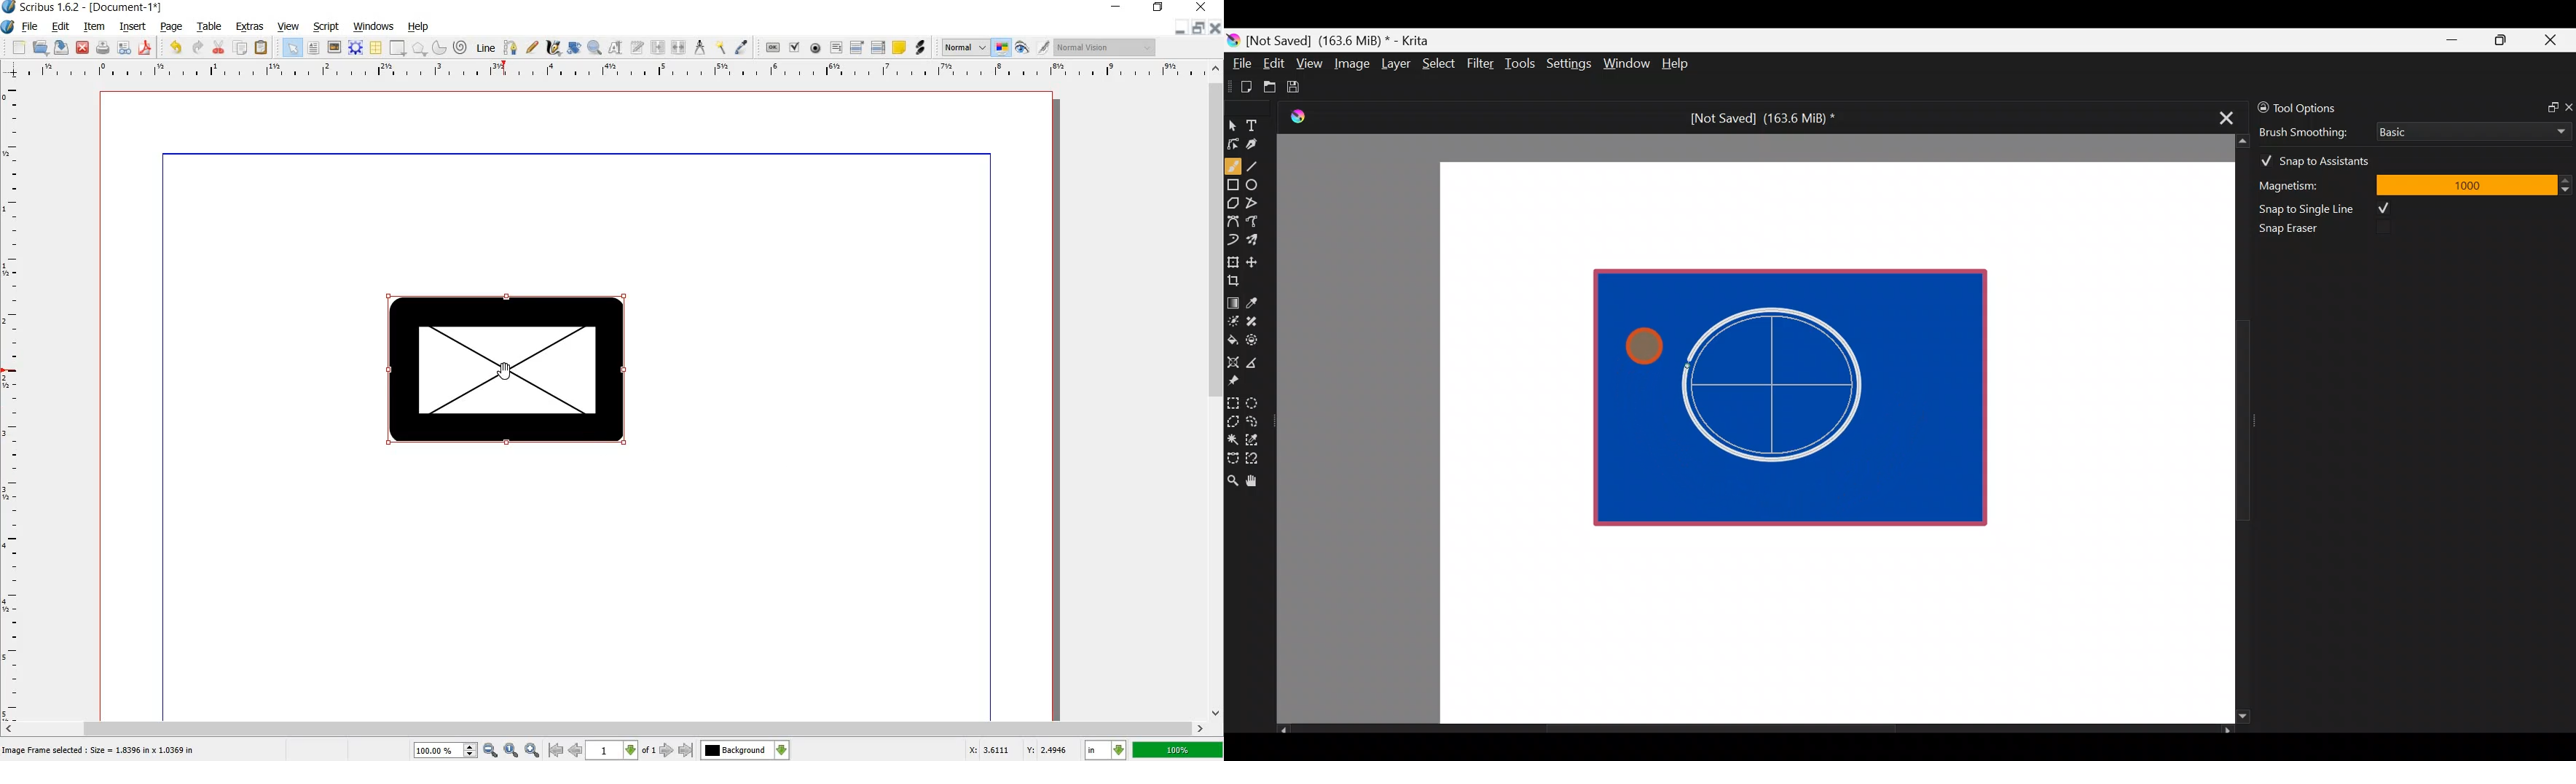 Image resolution: width=2576 pixels, height=784 pixels. I want to click on Filter, so click(1481, 63).